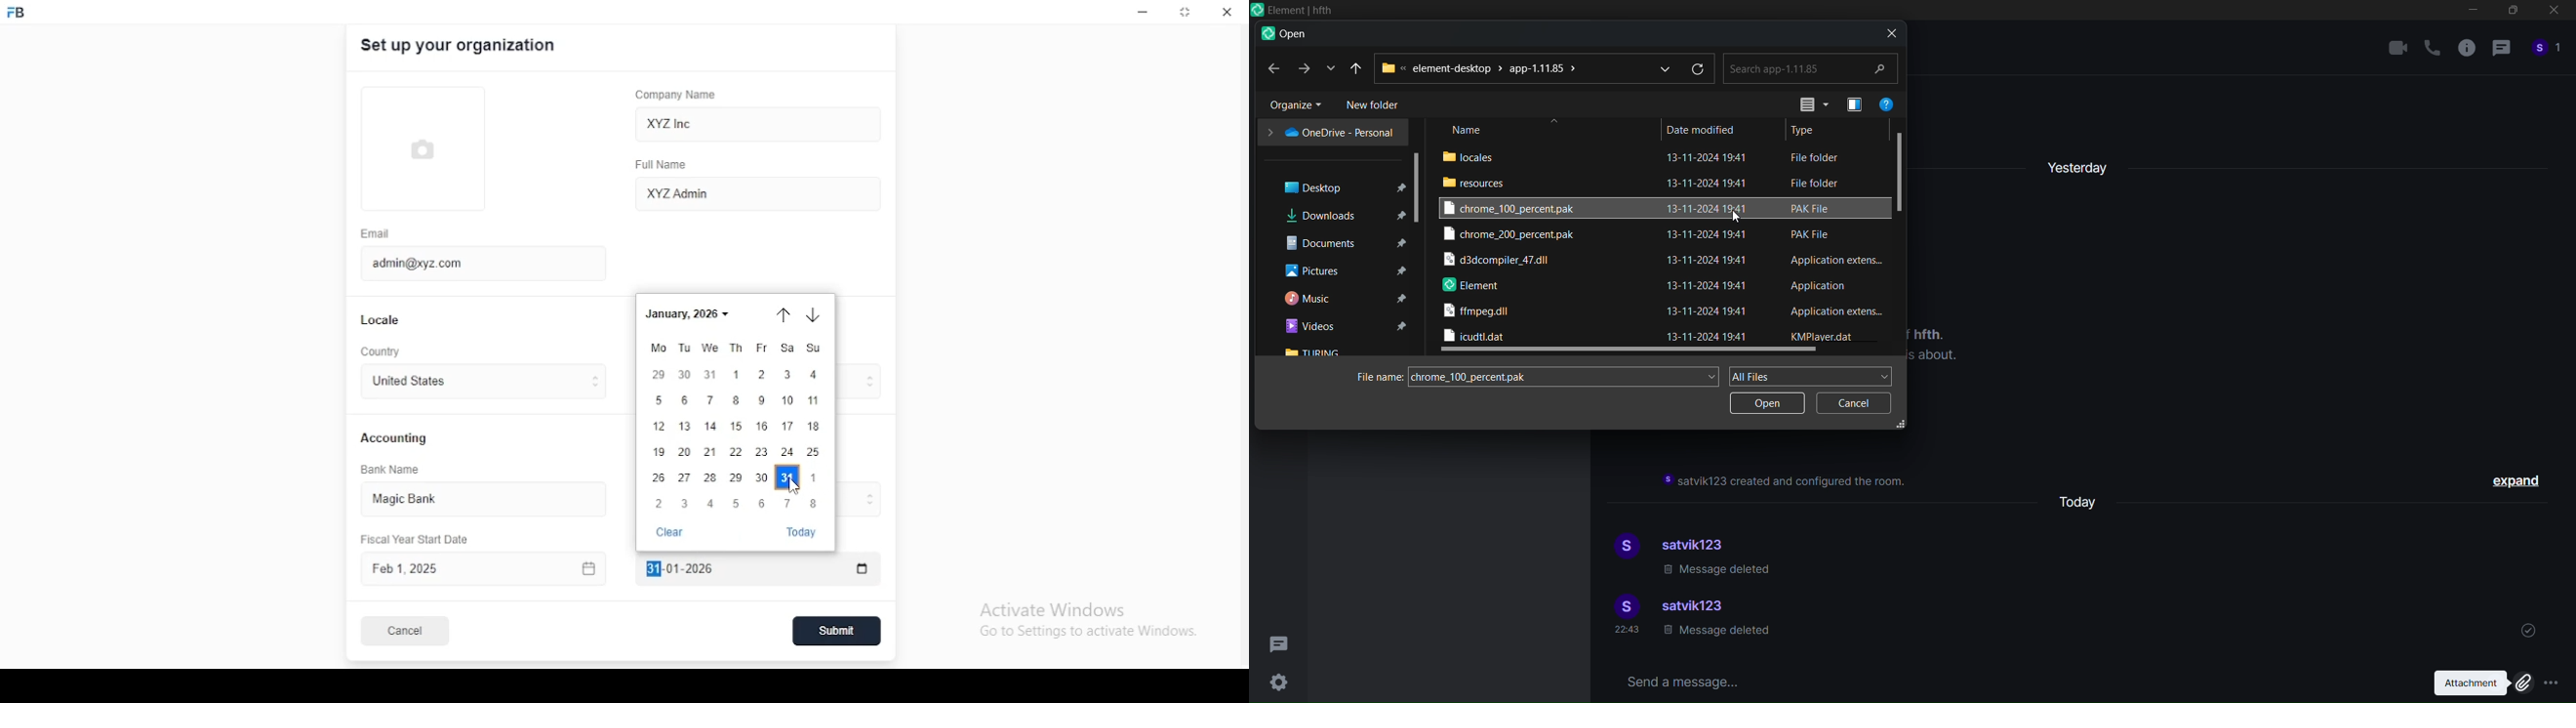 The width and height of the screenshot is (2576, 728). I want to click on locale, so click(382, 320).